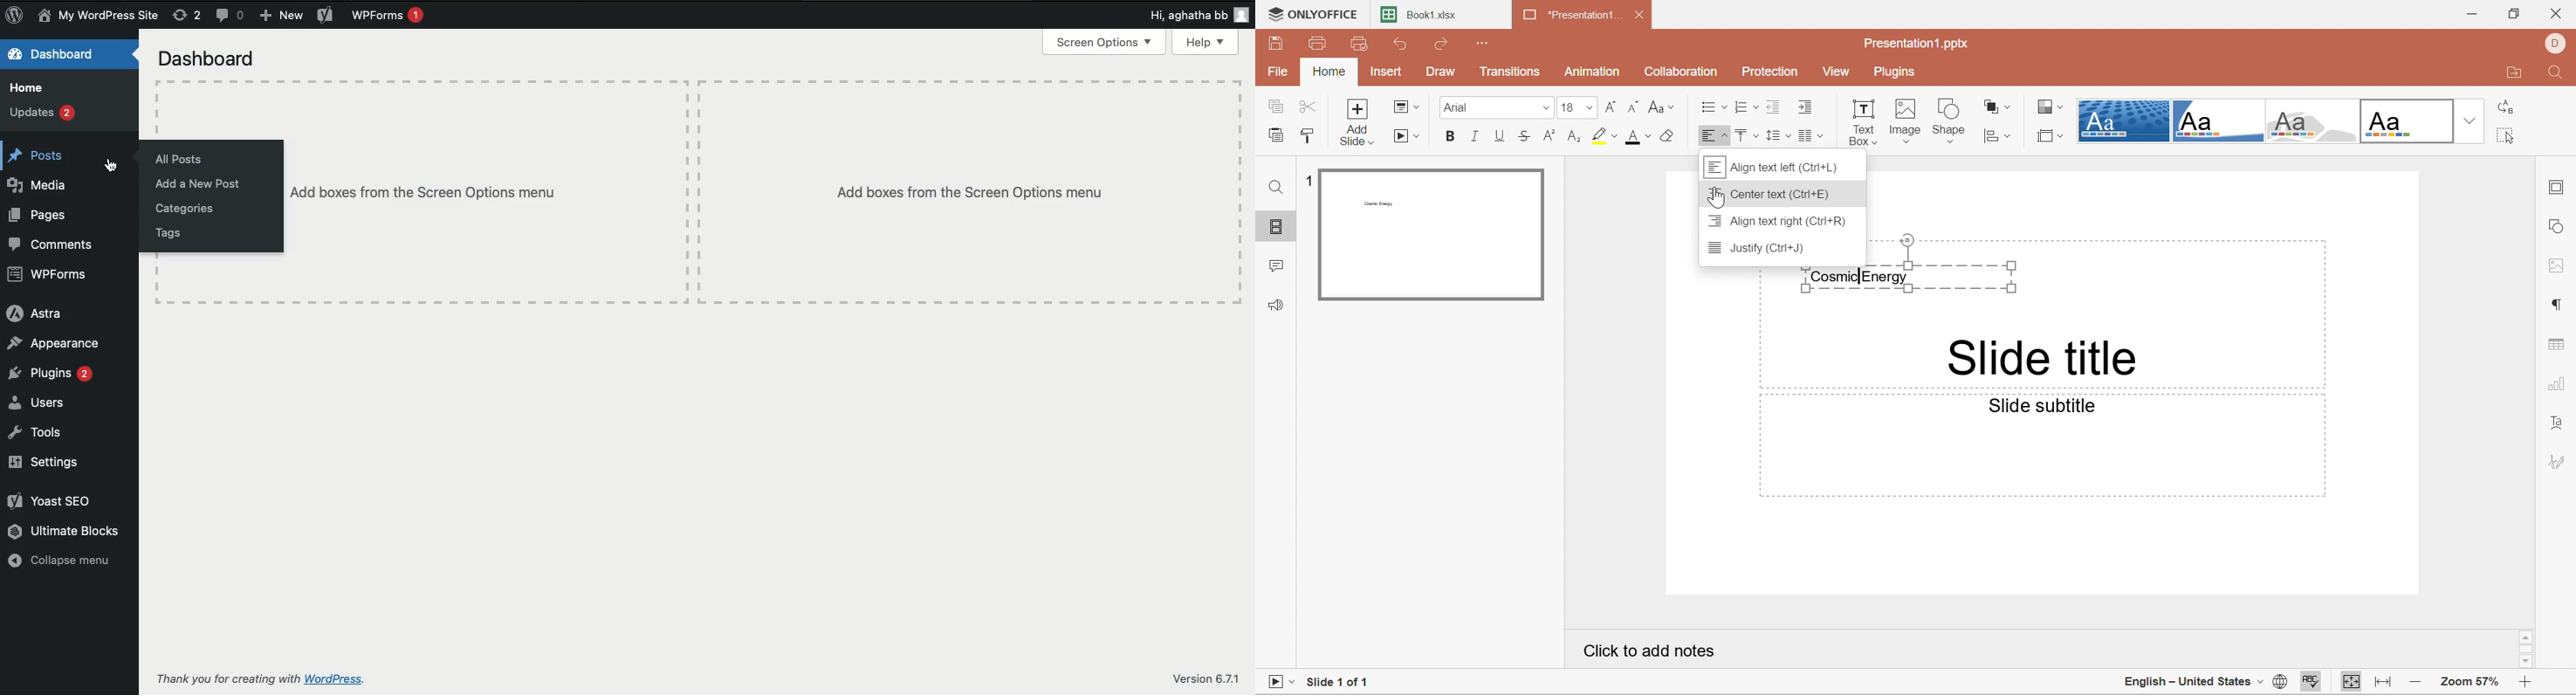 Image resolution: width=2576 pixels, height=700 pixels. Describe the element at coordinates (1360, 122) in the screenshot. I see `Add slide` at that location.